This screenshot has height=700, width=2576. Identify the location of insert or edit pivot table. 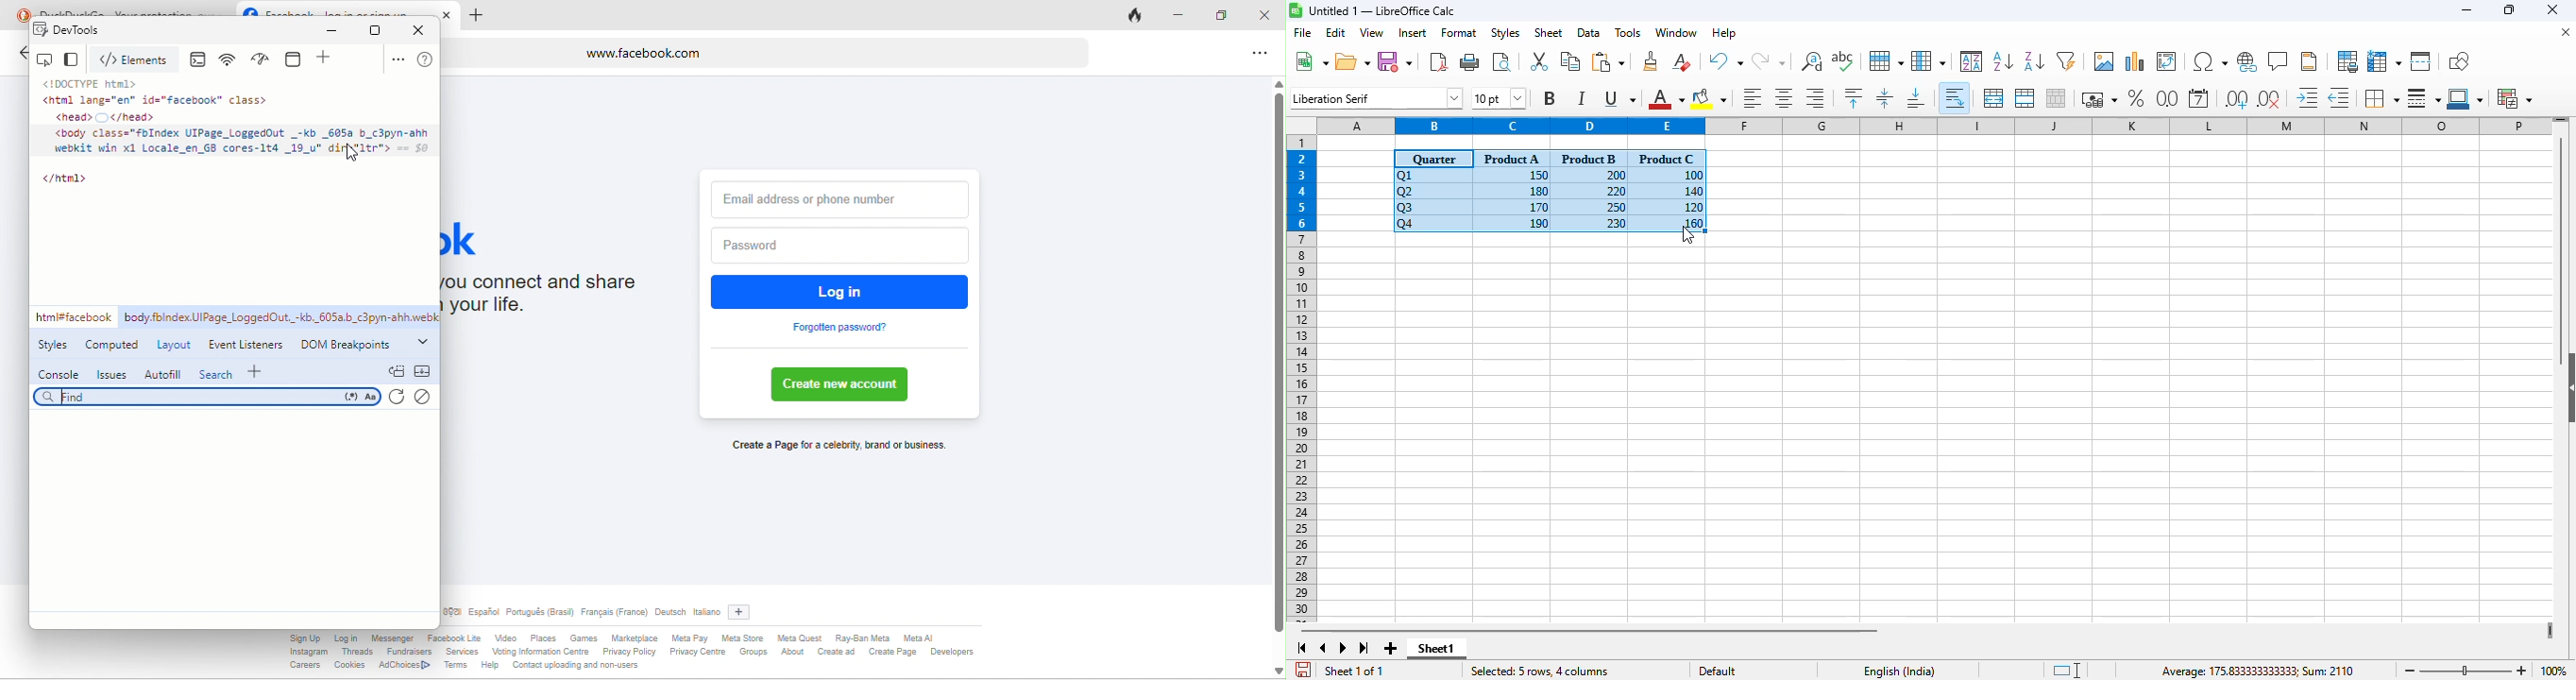
(2167, 61).